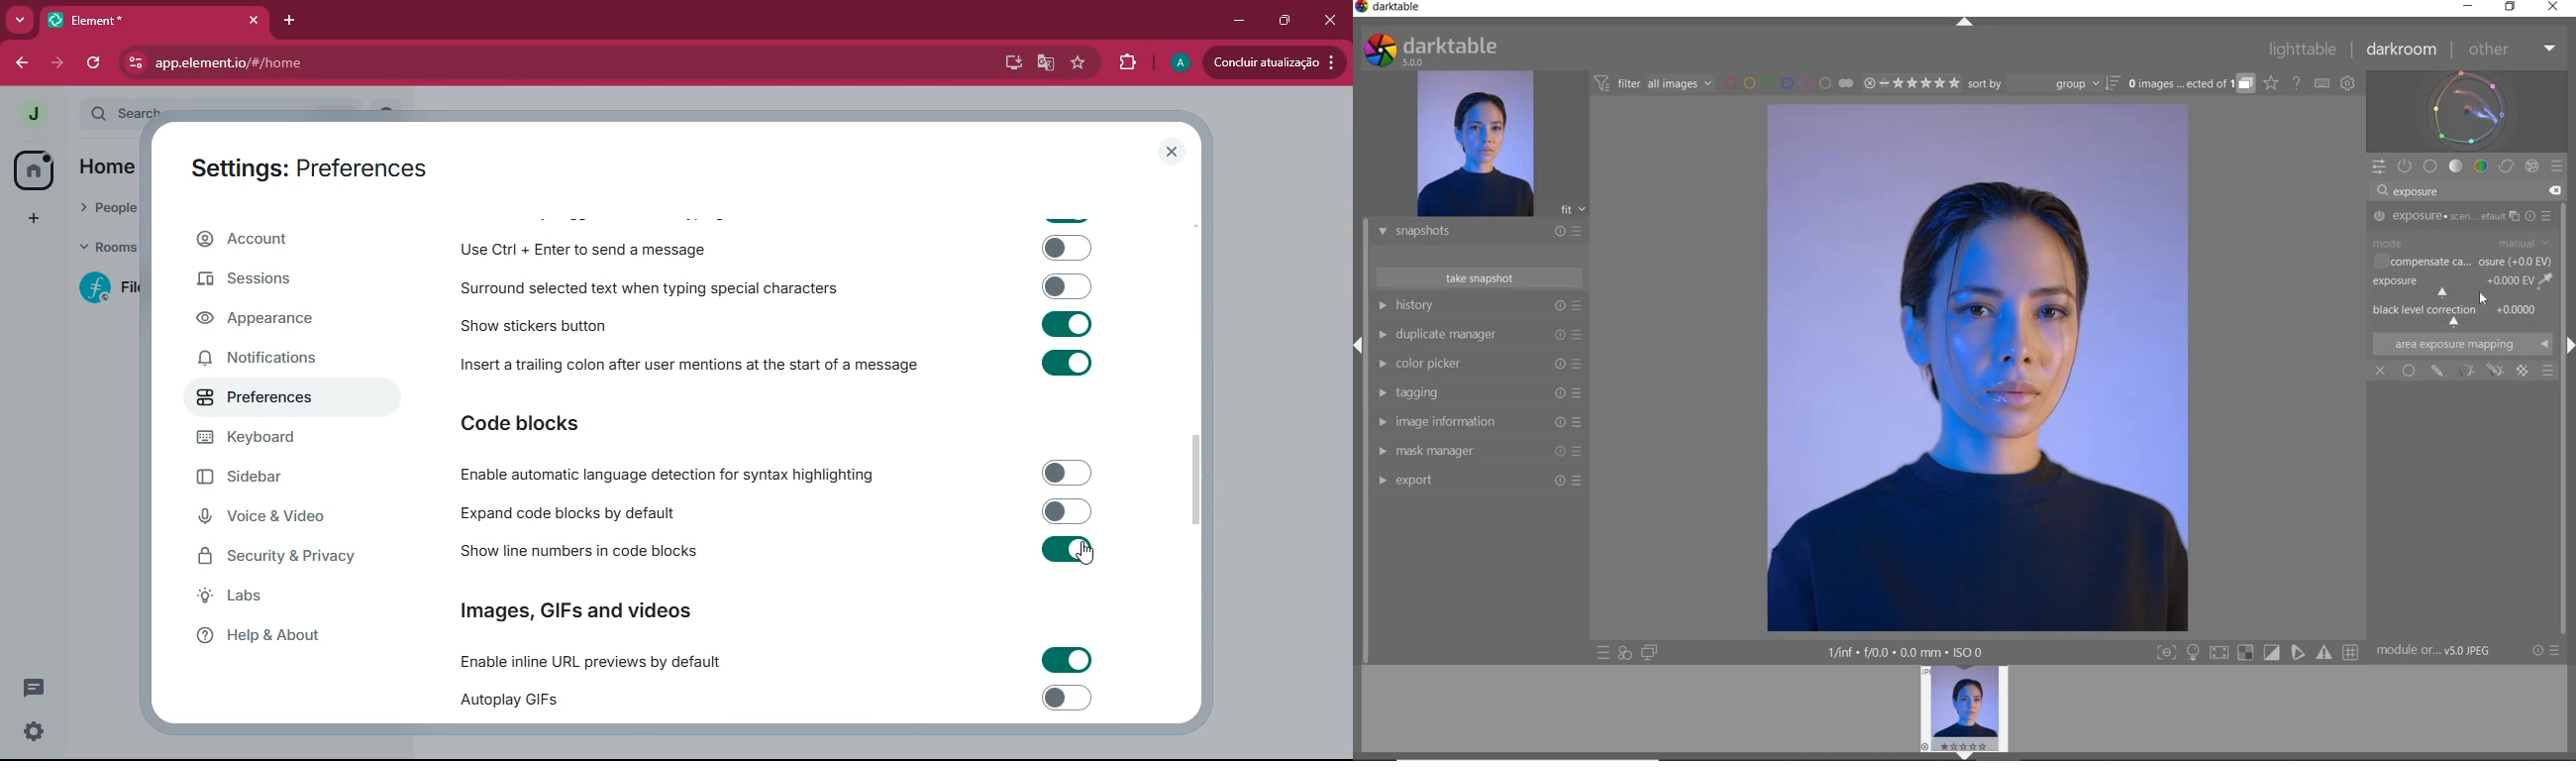 Image resolution: width=2576 pixels, height=784 pixels. What do you see at coordinates (772, 511) in the screenshot?
I see `Expand code blocks by default` at bounding box center [772, 511].